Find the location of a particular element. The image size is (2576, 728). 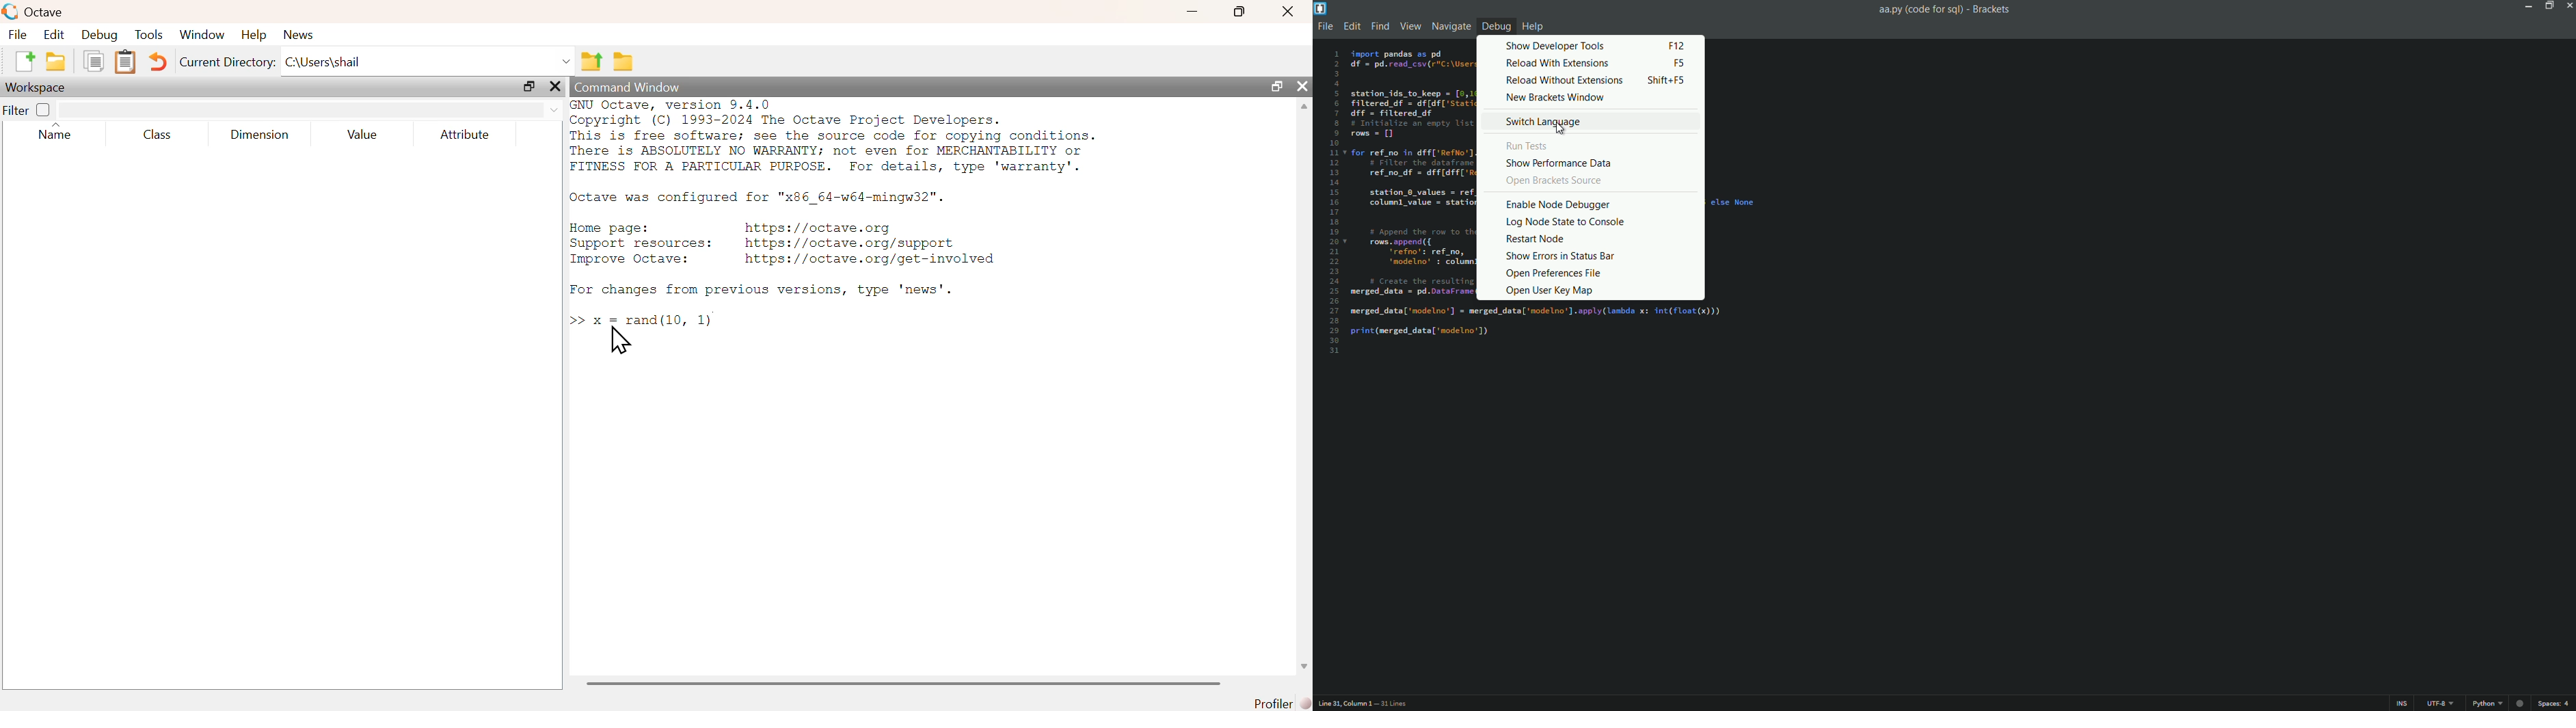

cursor is located at coordinates (620, 340).